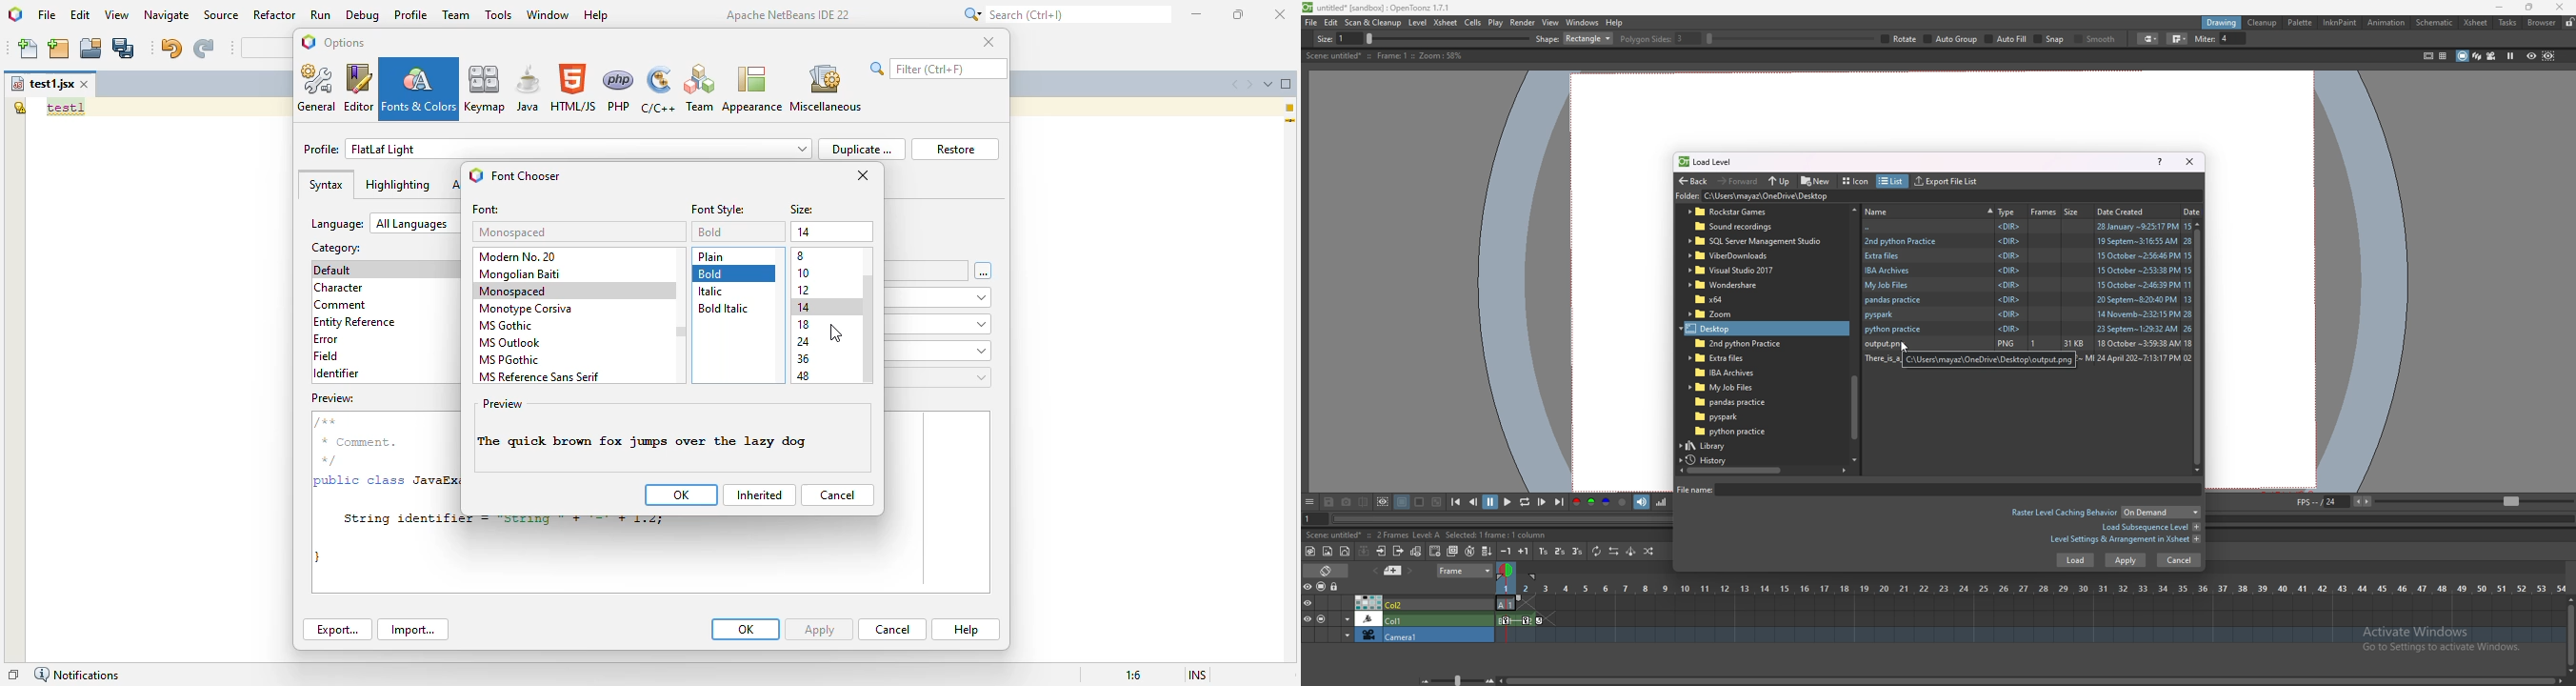  What do you see at coordinates (1755, 241) in the screenshot?
I see `folder` at bounding box center [1755, 241].